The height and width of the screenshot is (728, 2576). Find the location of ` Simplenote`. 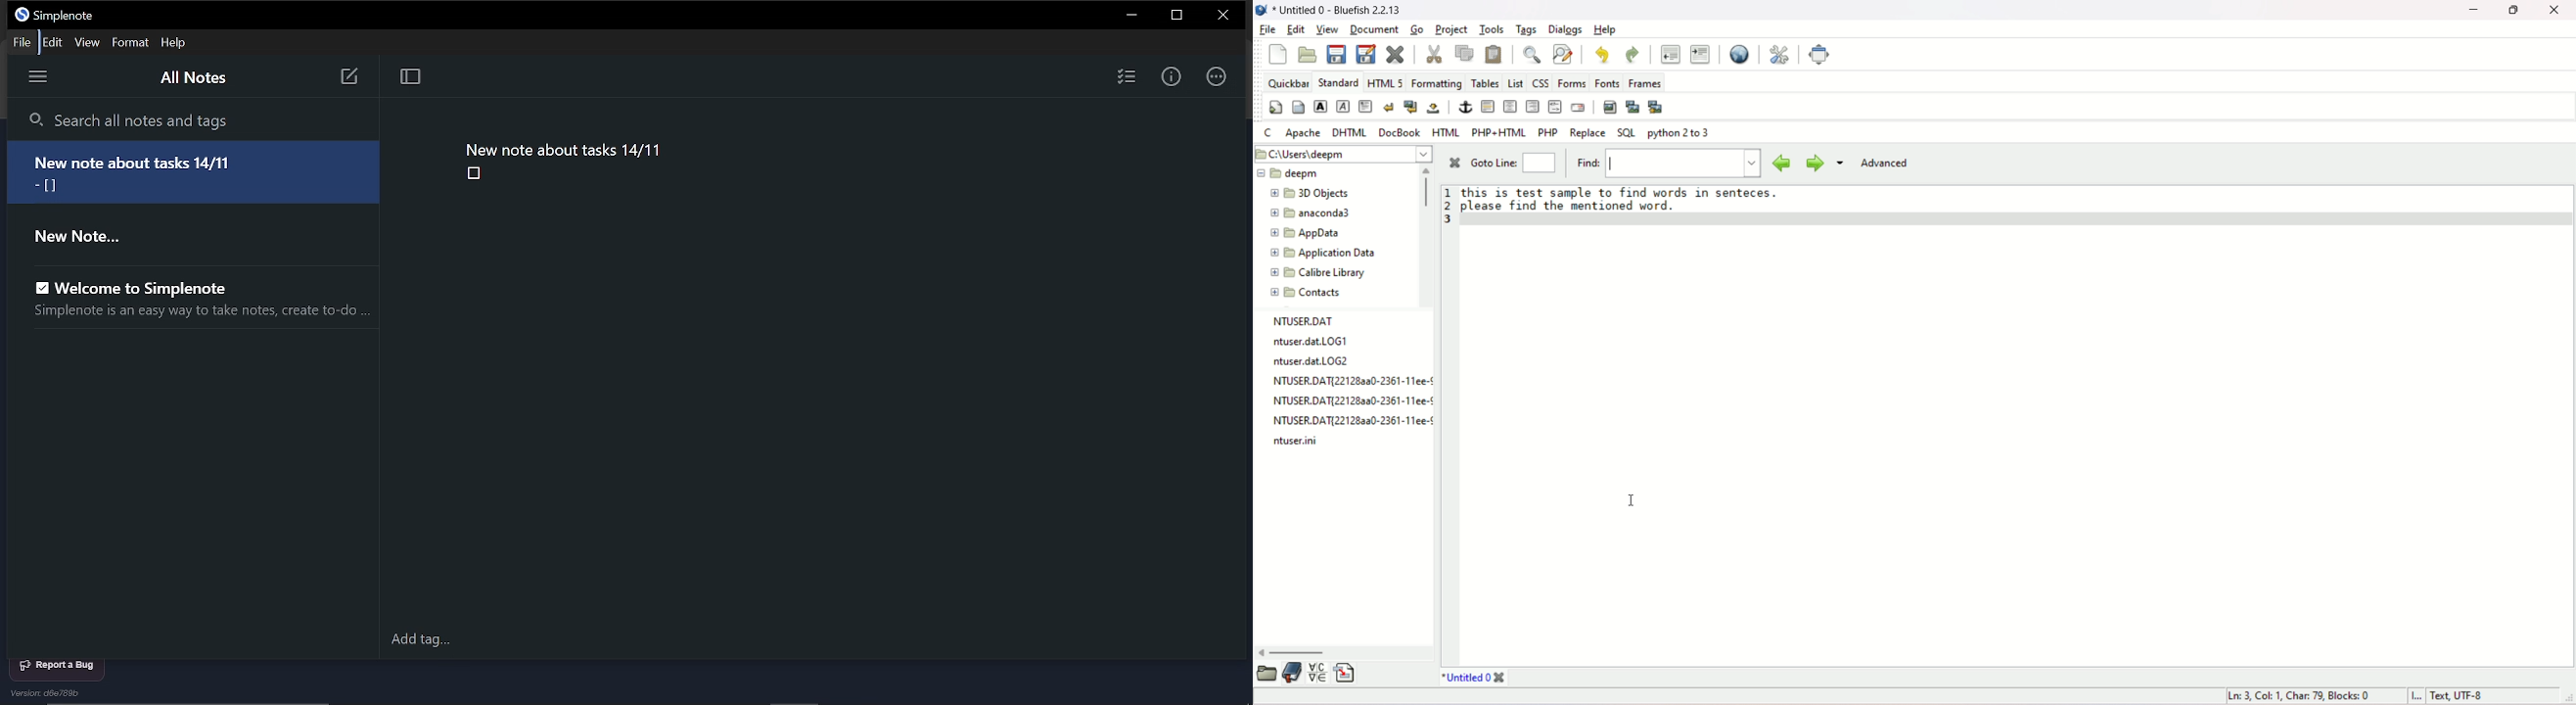

 Simplenote is located at coordinates (70, 16).